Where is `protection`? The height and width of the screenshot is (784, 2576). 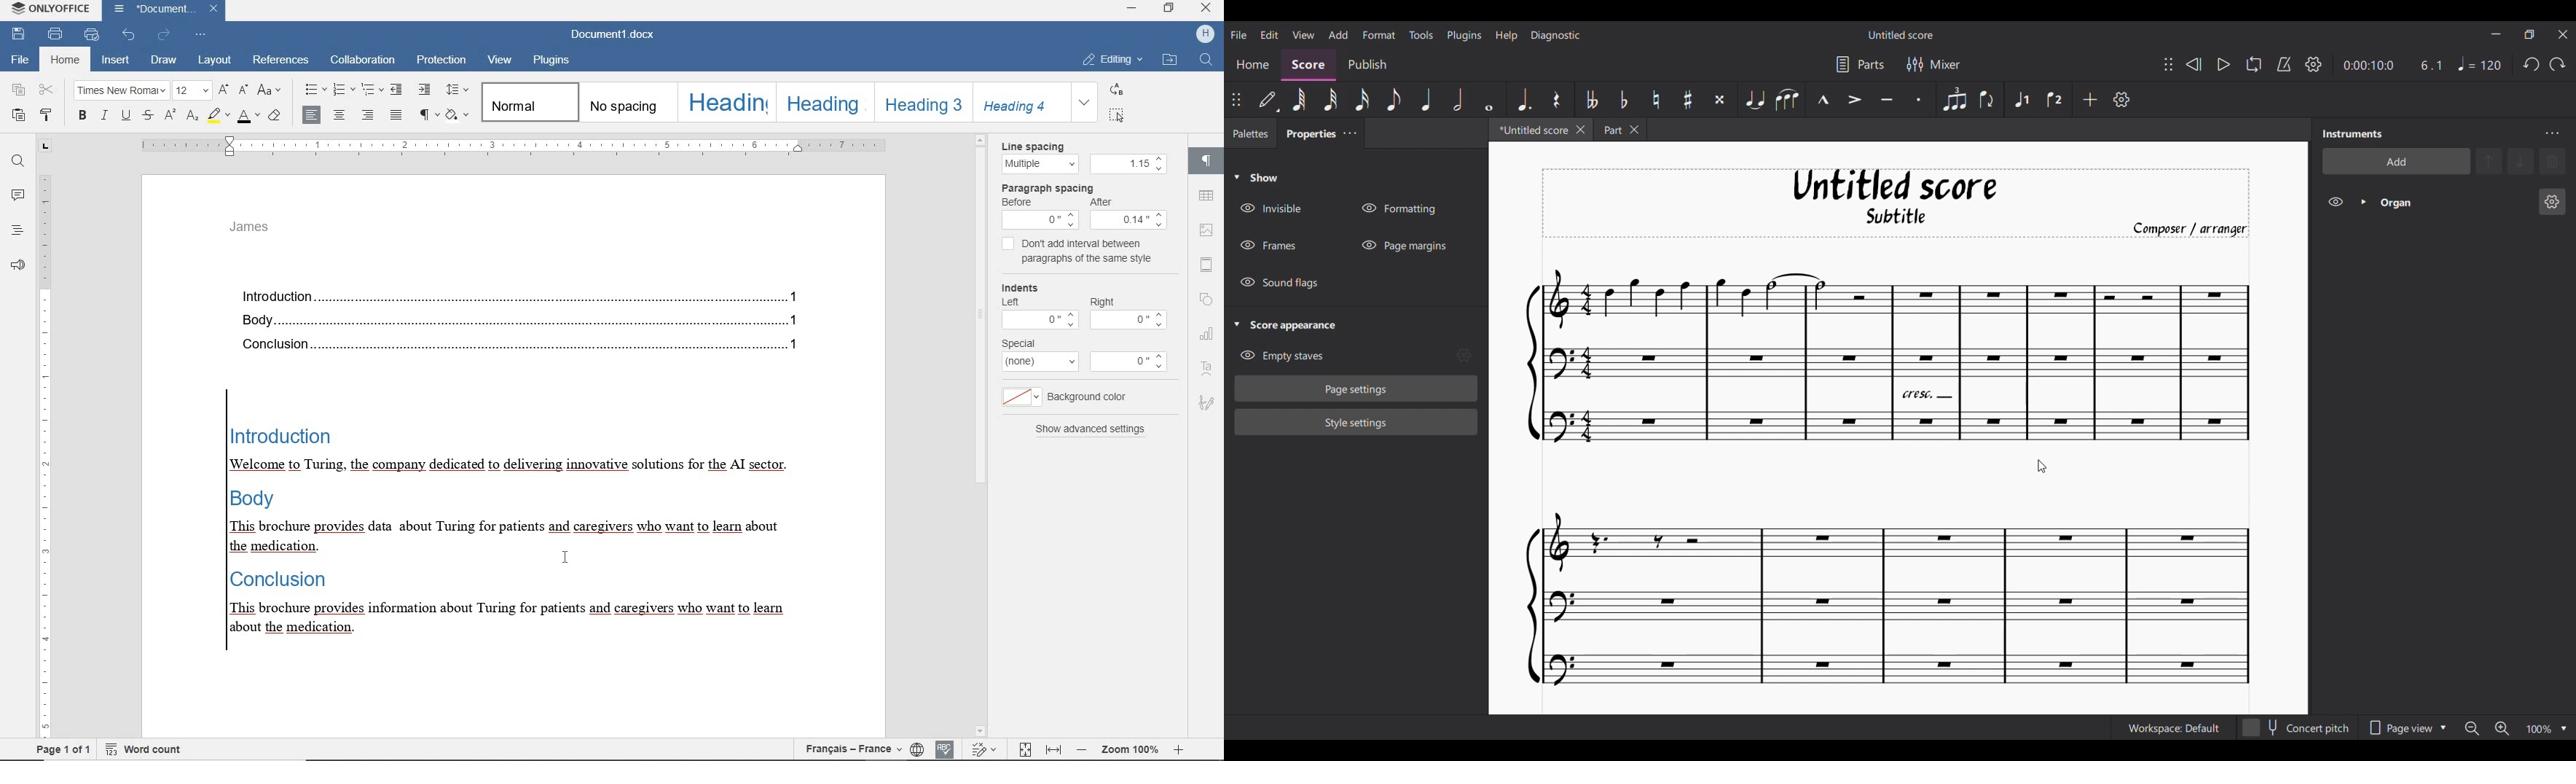
protection is located at coordinates (440, 61).